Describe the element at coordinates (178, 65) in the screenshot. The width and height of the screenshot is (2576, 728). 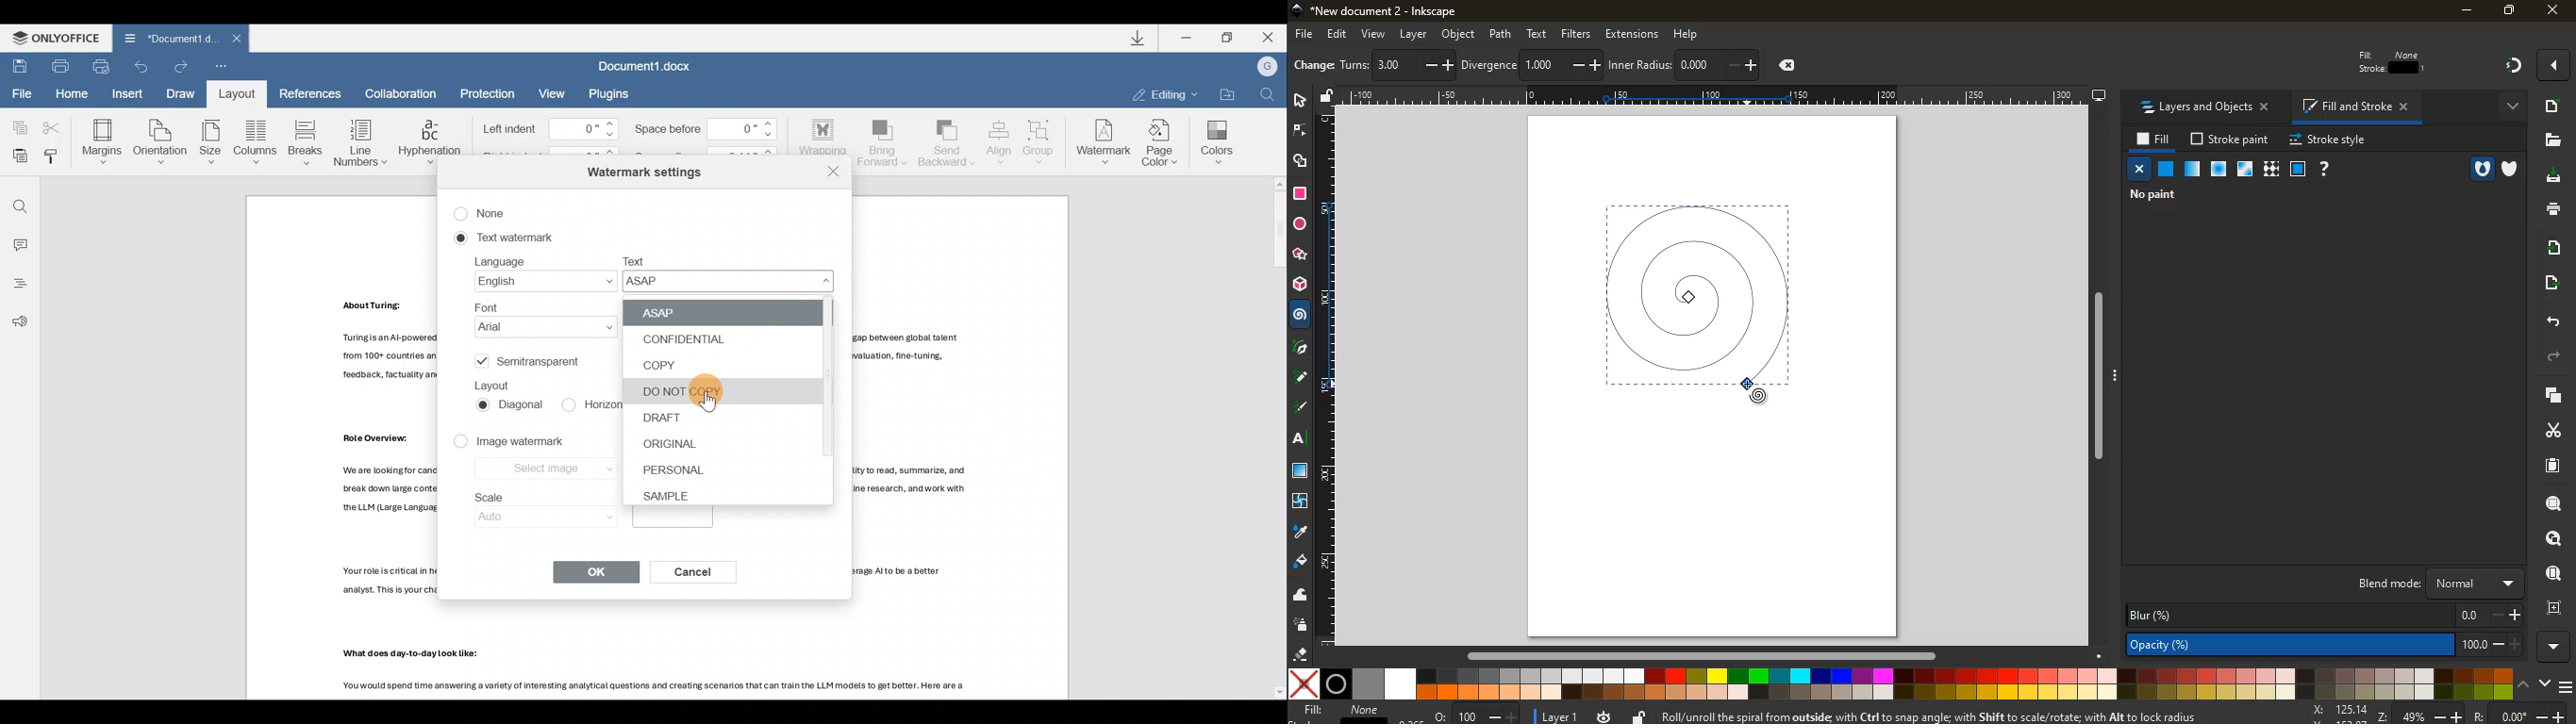
I see `Redo` at that location.